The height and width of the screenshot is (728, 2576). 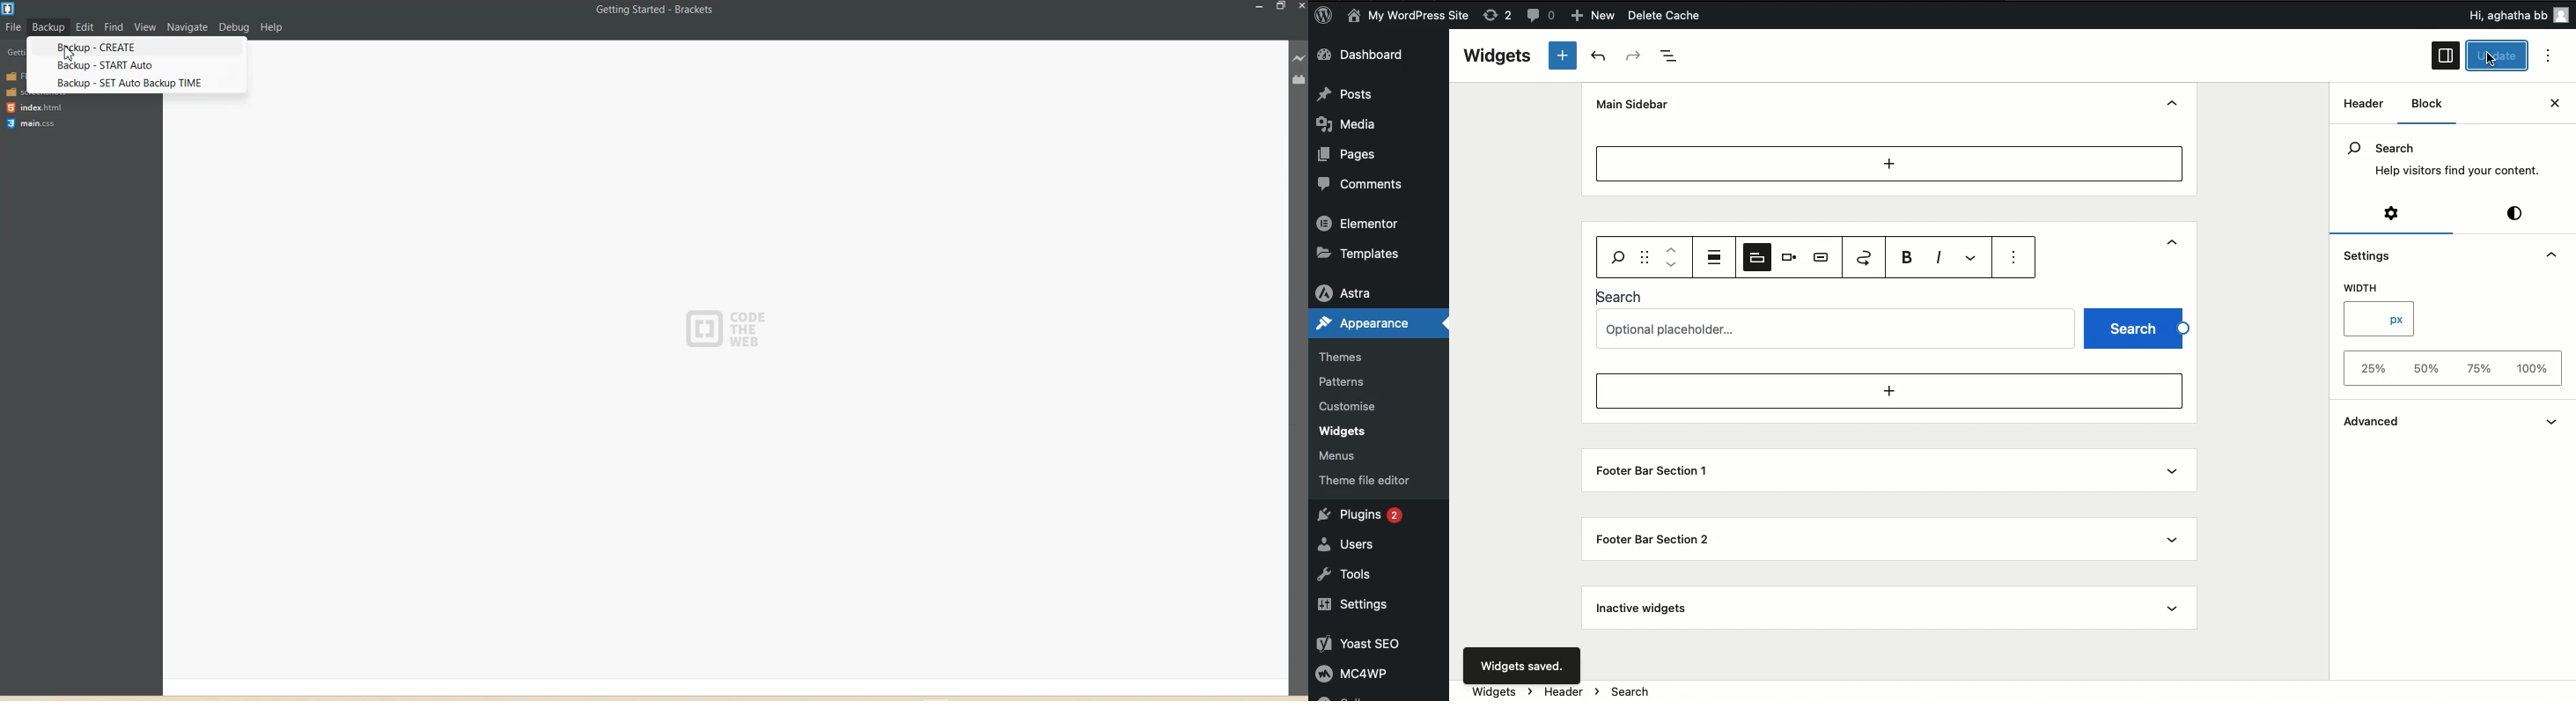 I want to click on Settings, so click(x=2367, y=253).